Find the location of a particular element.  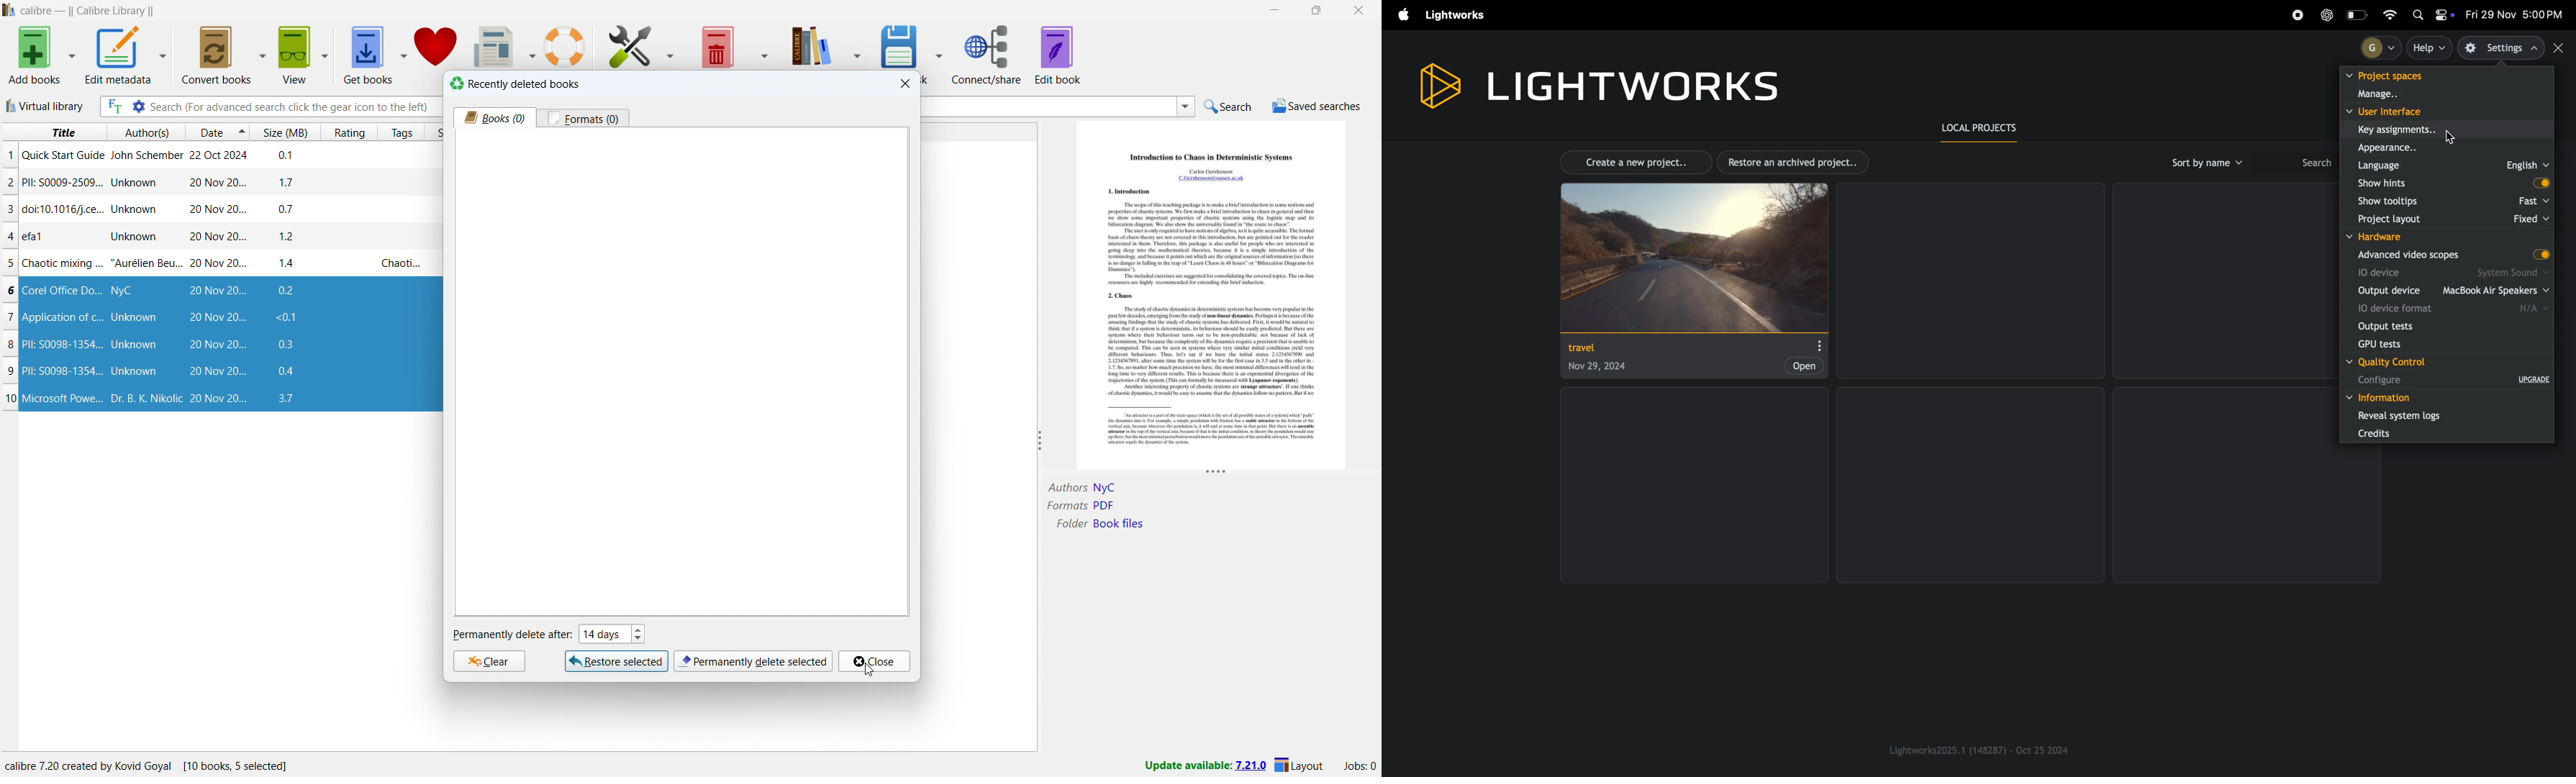

edit metadata options is located at coordinates (163, 55).